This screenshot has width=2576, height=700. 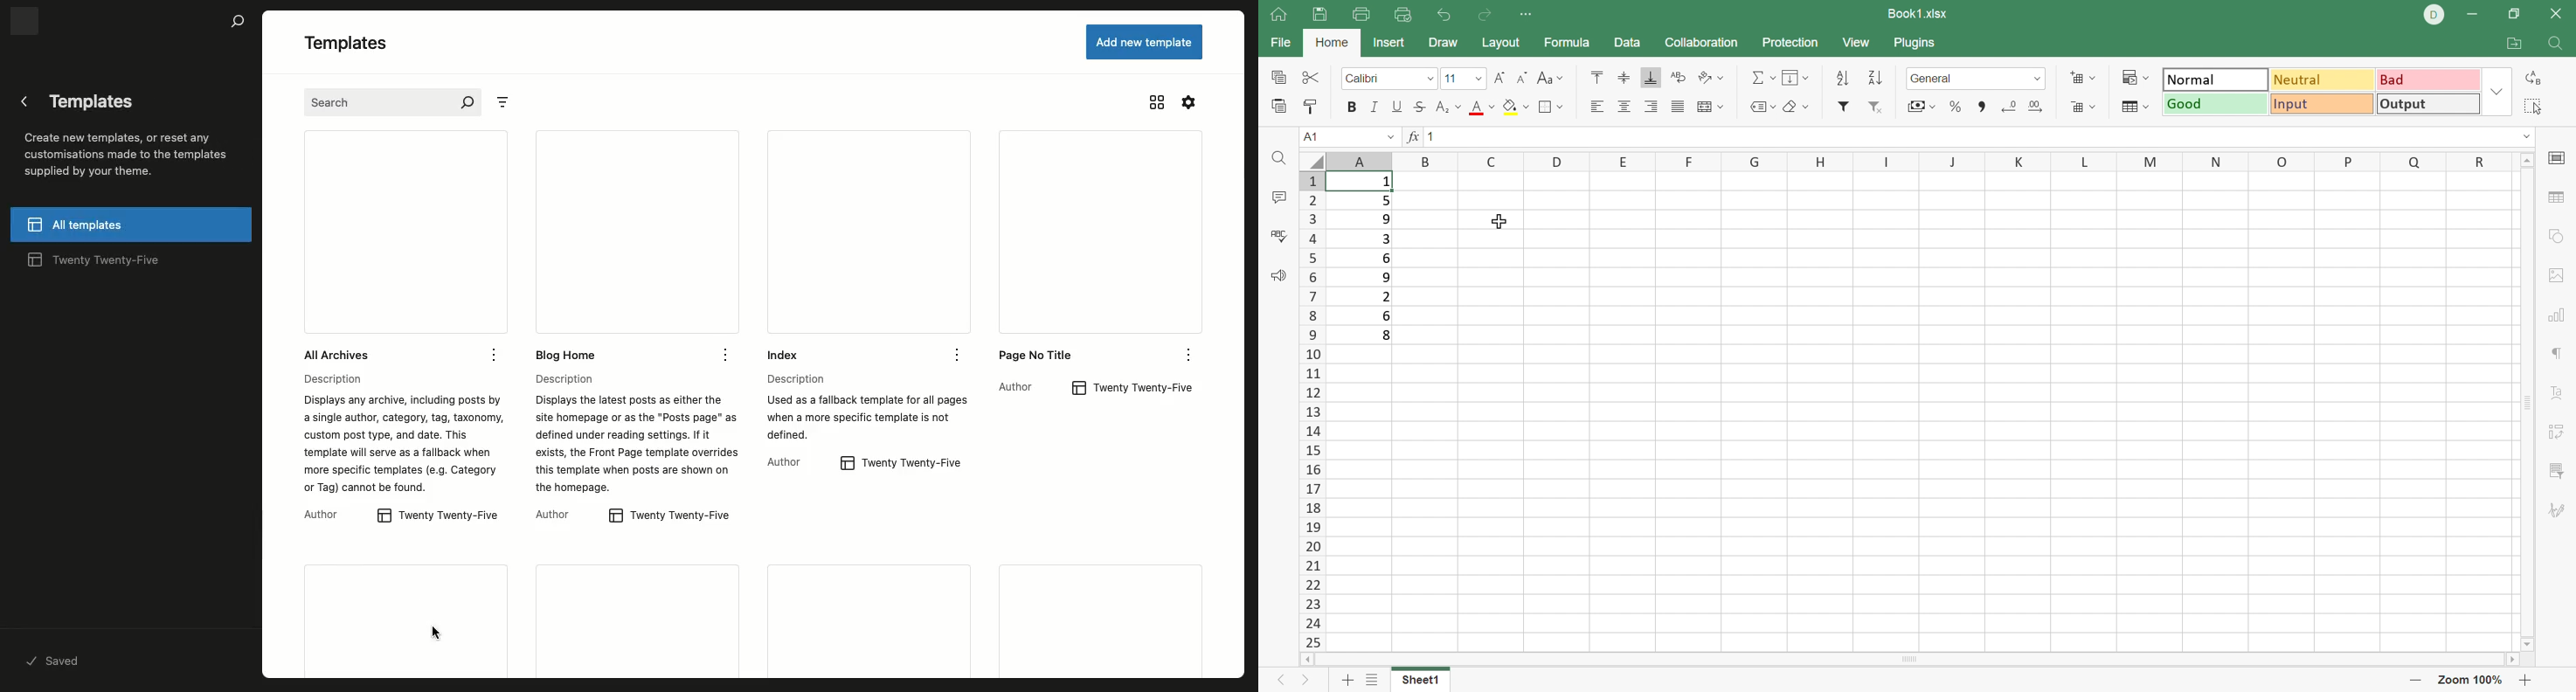 What do you see at coordinates (1278, 78) in the screenshot?
I see `Copy` at bounding box center [1278, 78].